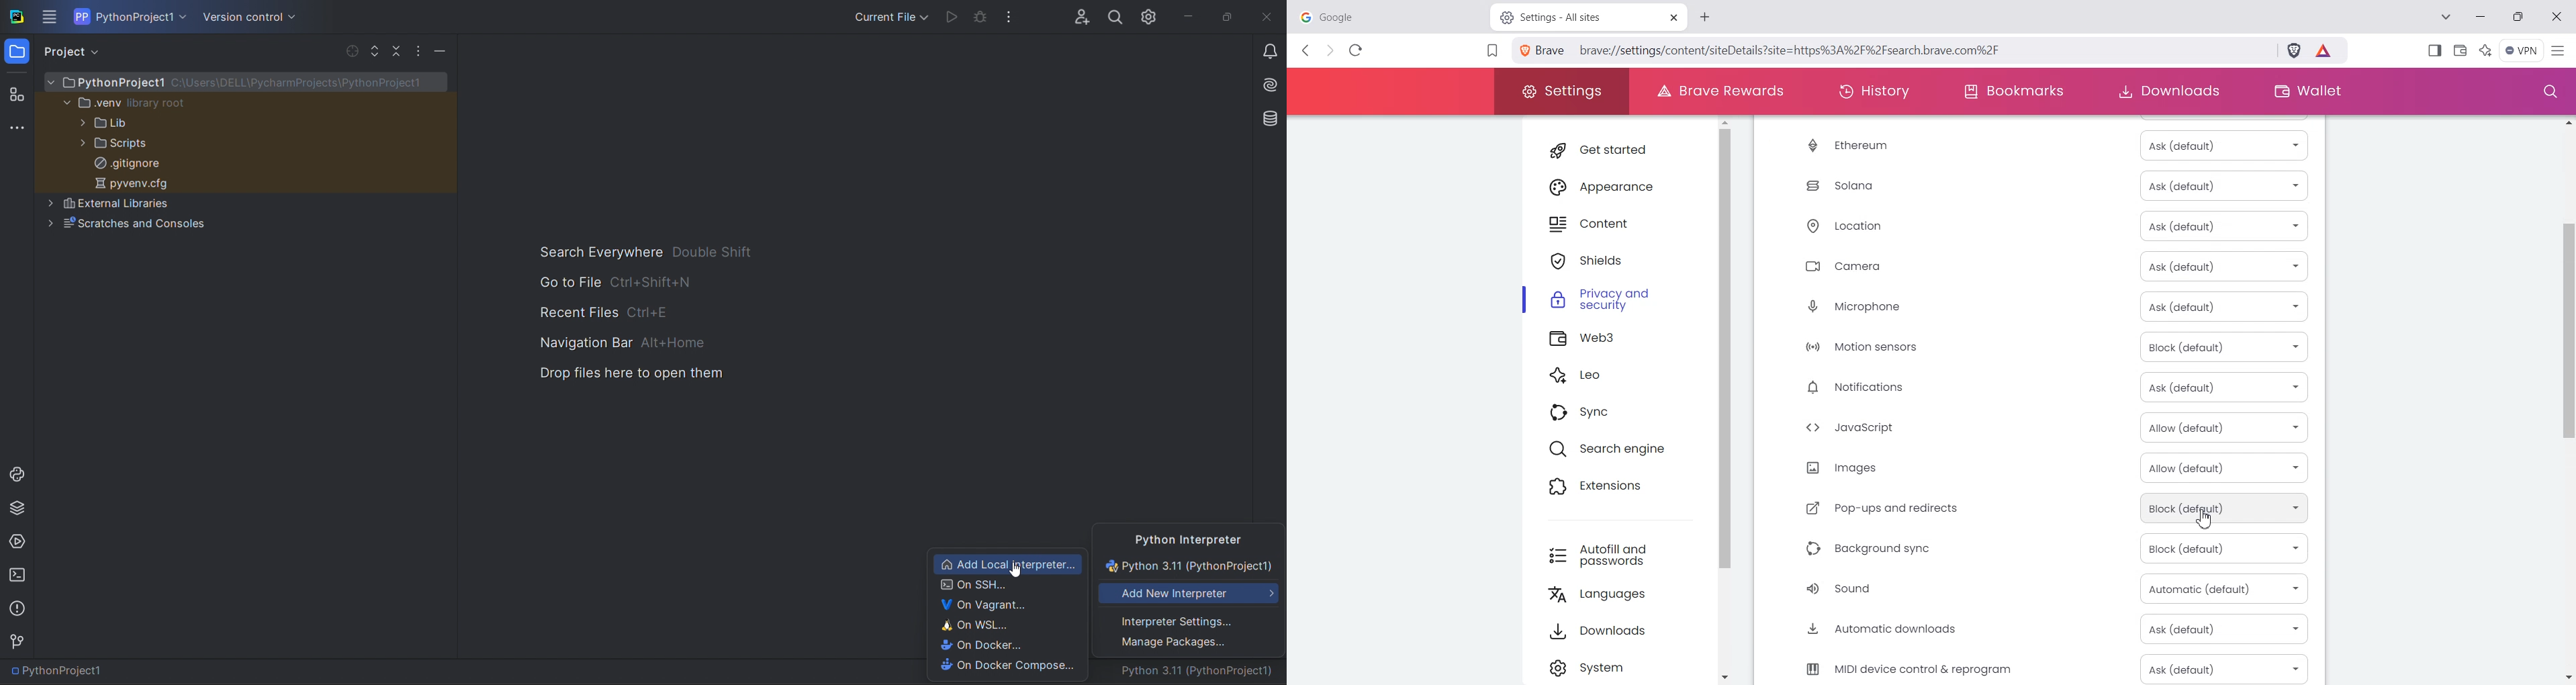 The image size is (2576, 700). What do you see at coordinates (2041, 508) in the screenshot?
I see `Pop-ups and redirects Block (Default)` at bounding box center [2041, 508].